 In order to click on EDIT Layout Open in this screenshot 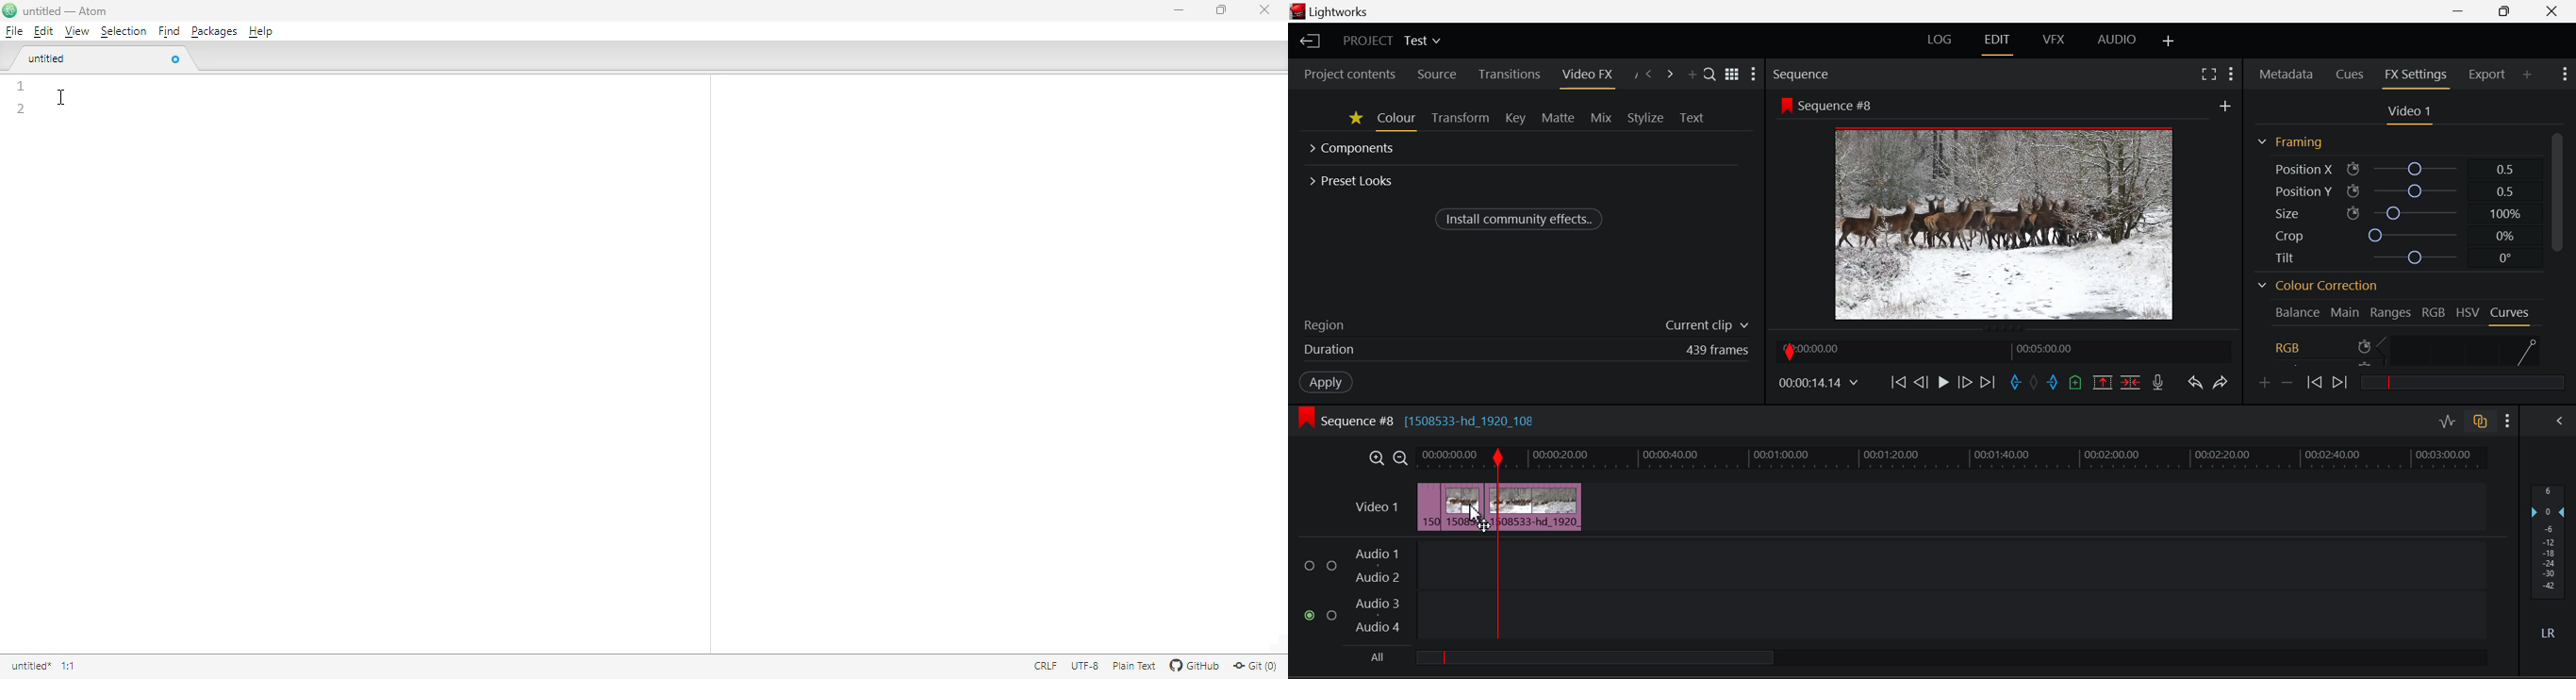, I will do `click(1999, 41)`.